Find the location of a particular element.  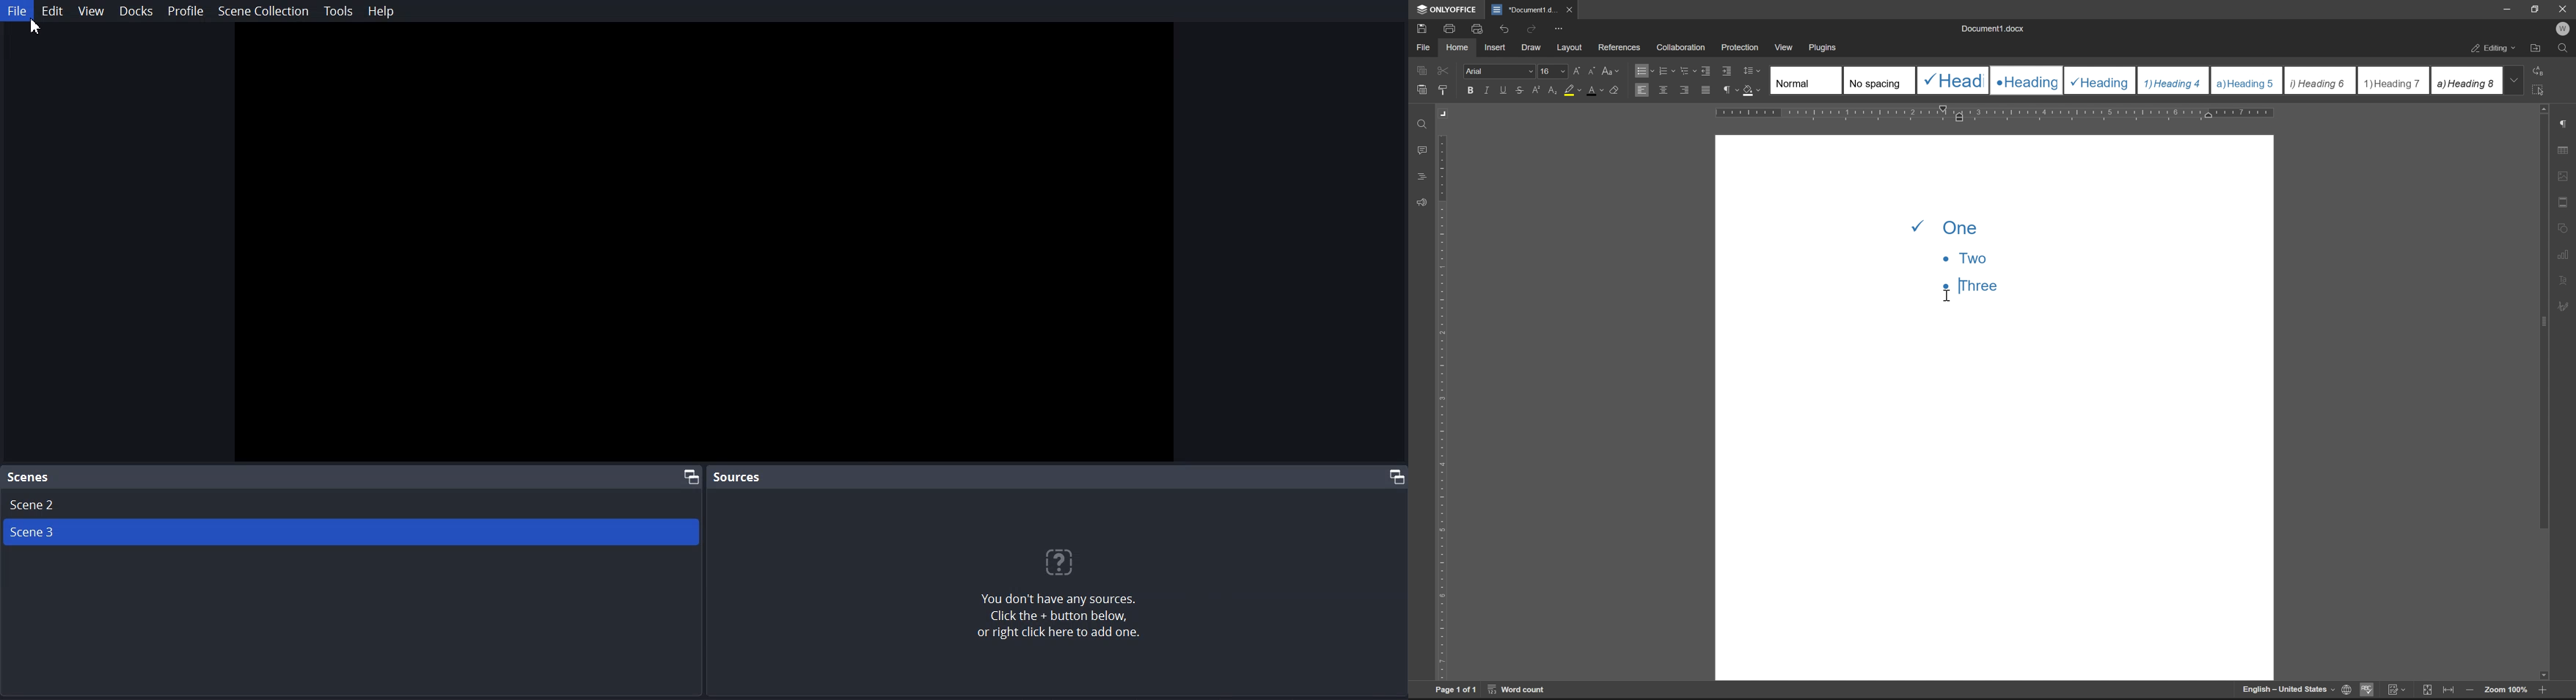

file is located at coordinates (1422, 47).